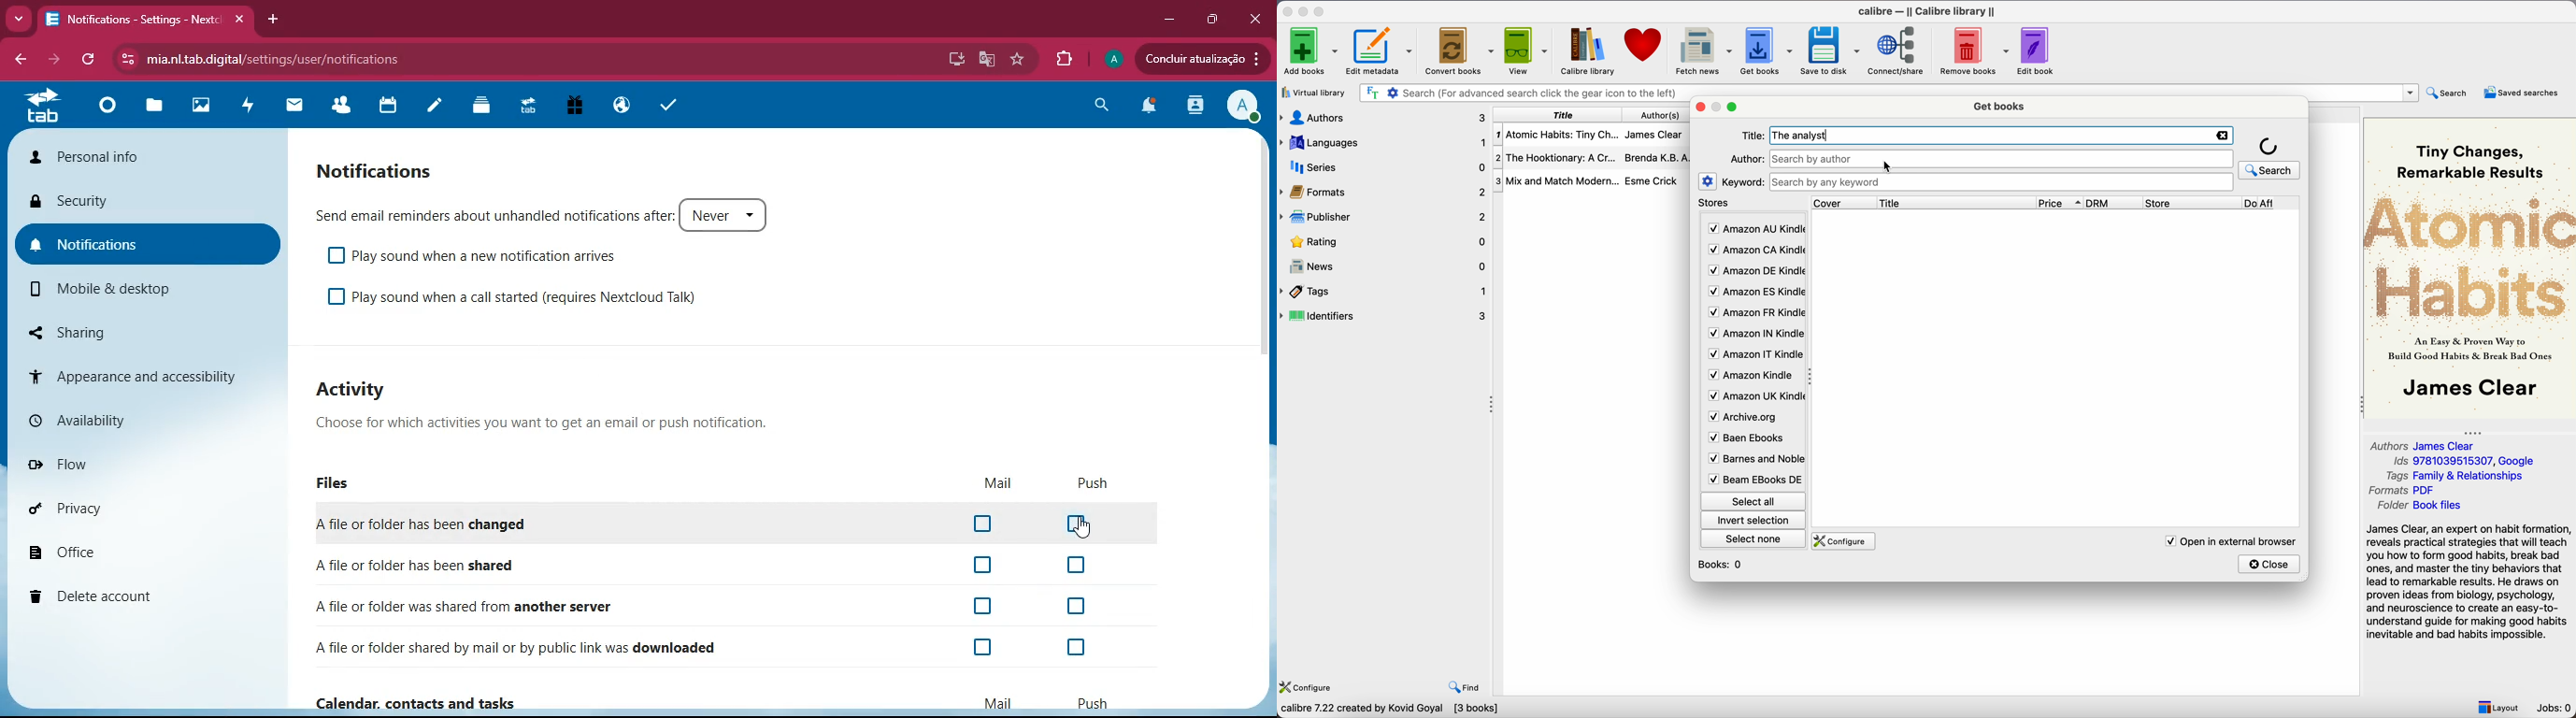 This screenshot has width=2576, height=728. I want to click on extensions, so click(1066, 56).